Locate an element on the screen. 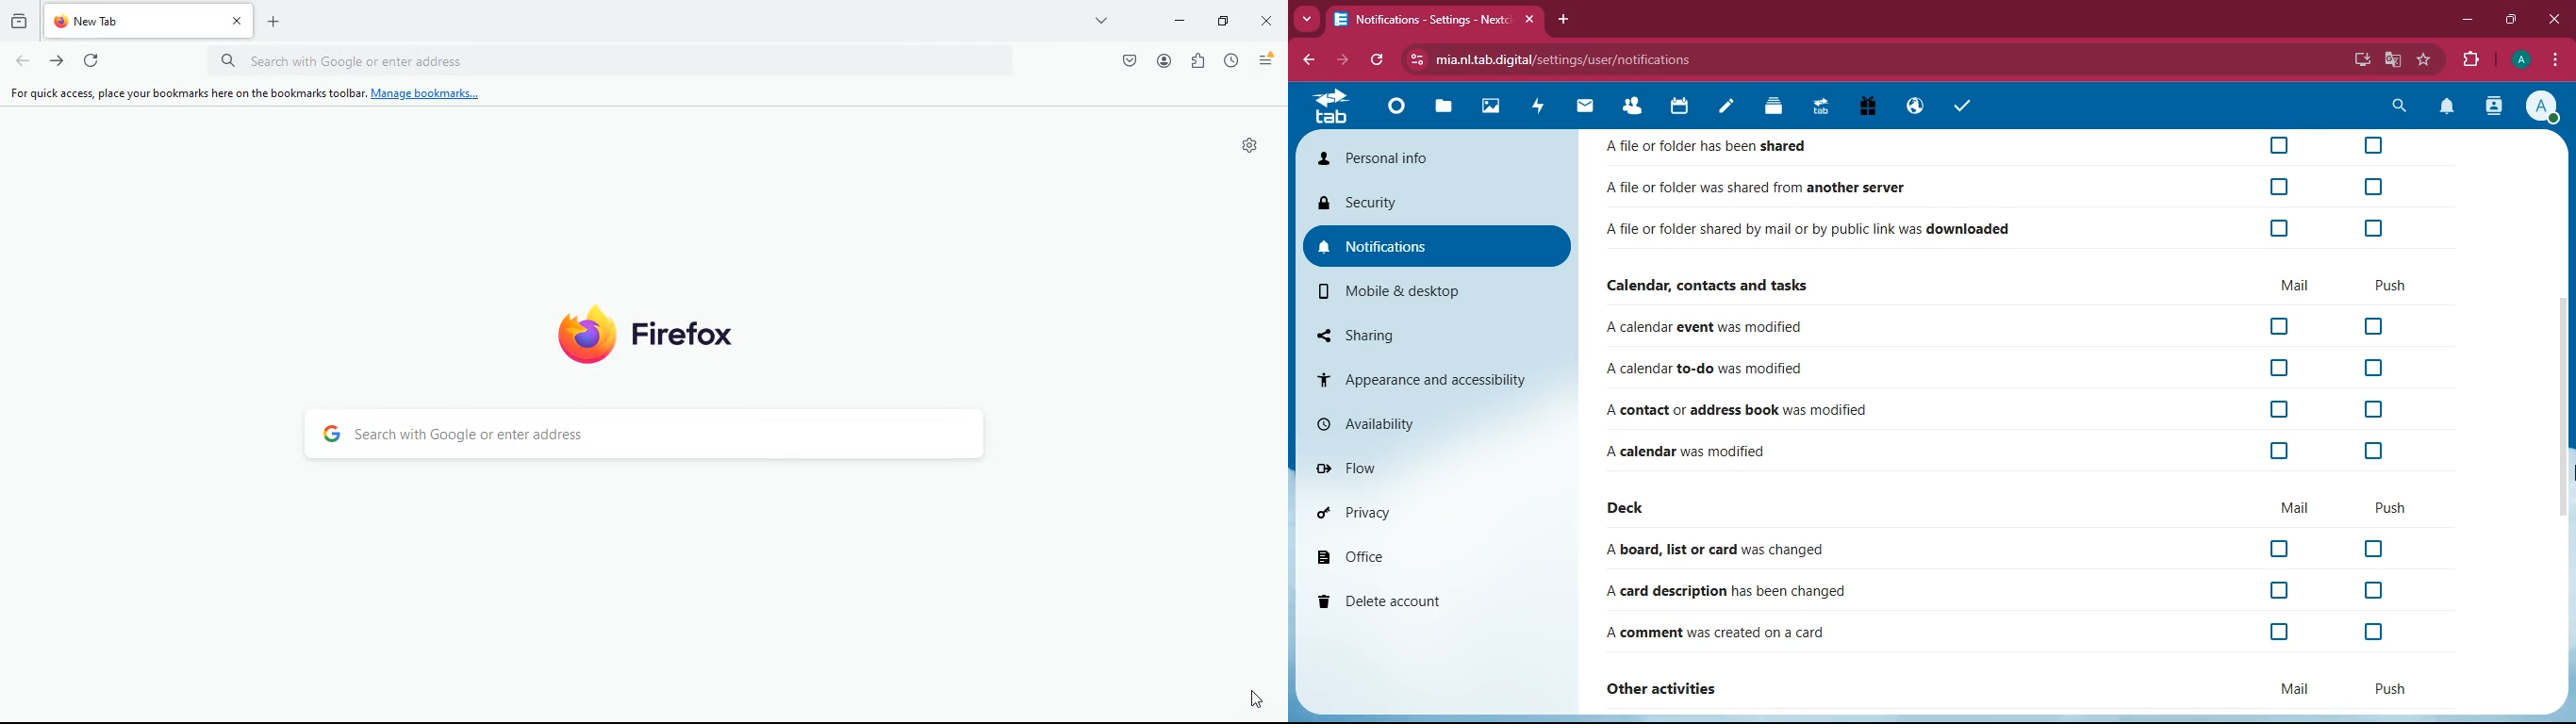 This screenshot has height=728, width=2576. A card description has been changed is located at coordinates (1725, 594).